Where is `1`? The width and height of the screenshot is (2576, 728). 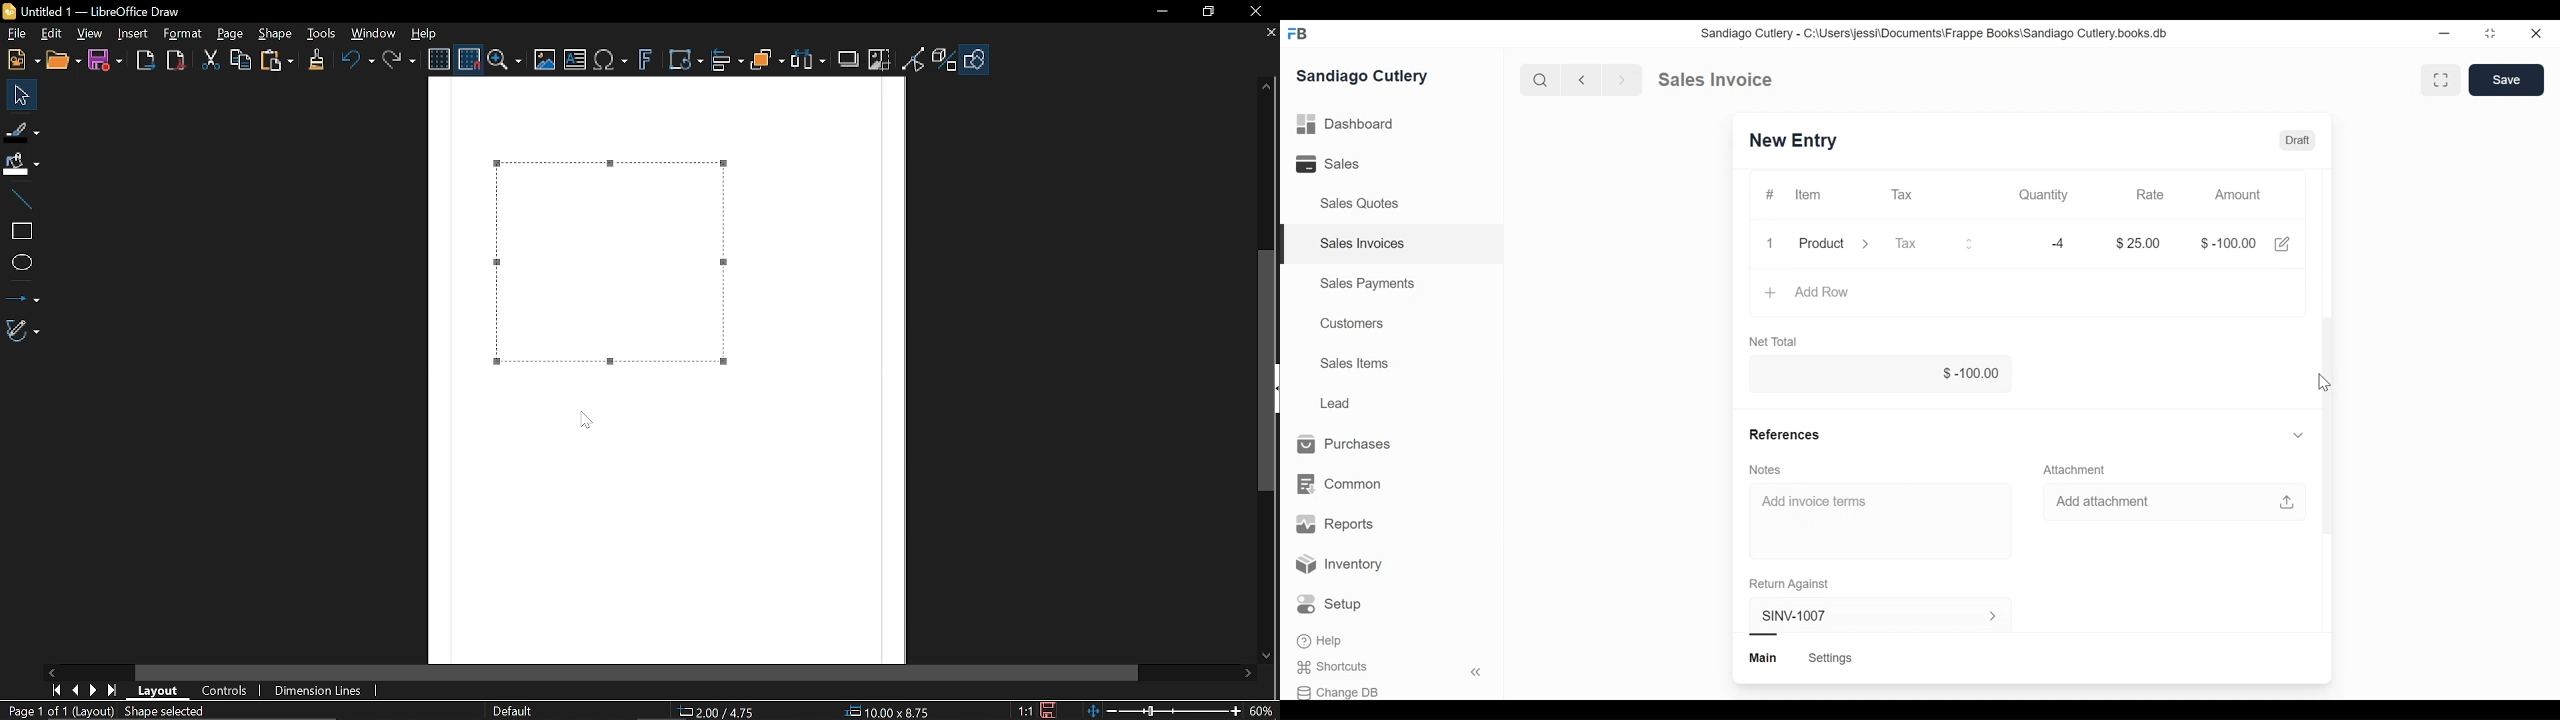
1 is located at coordinates (1768, 242).